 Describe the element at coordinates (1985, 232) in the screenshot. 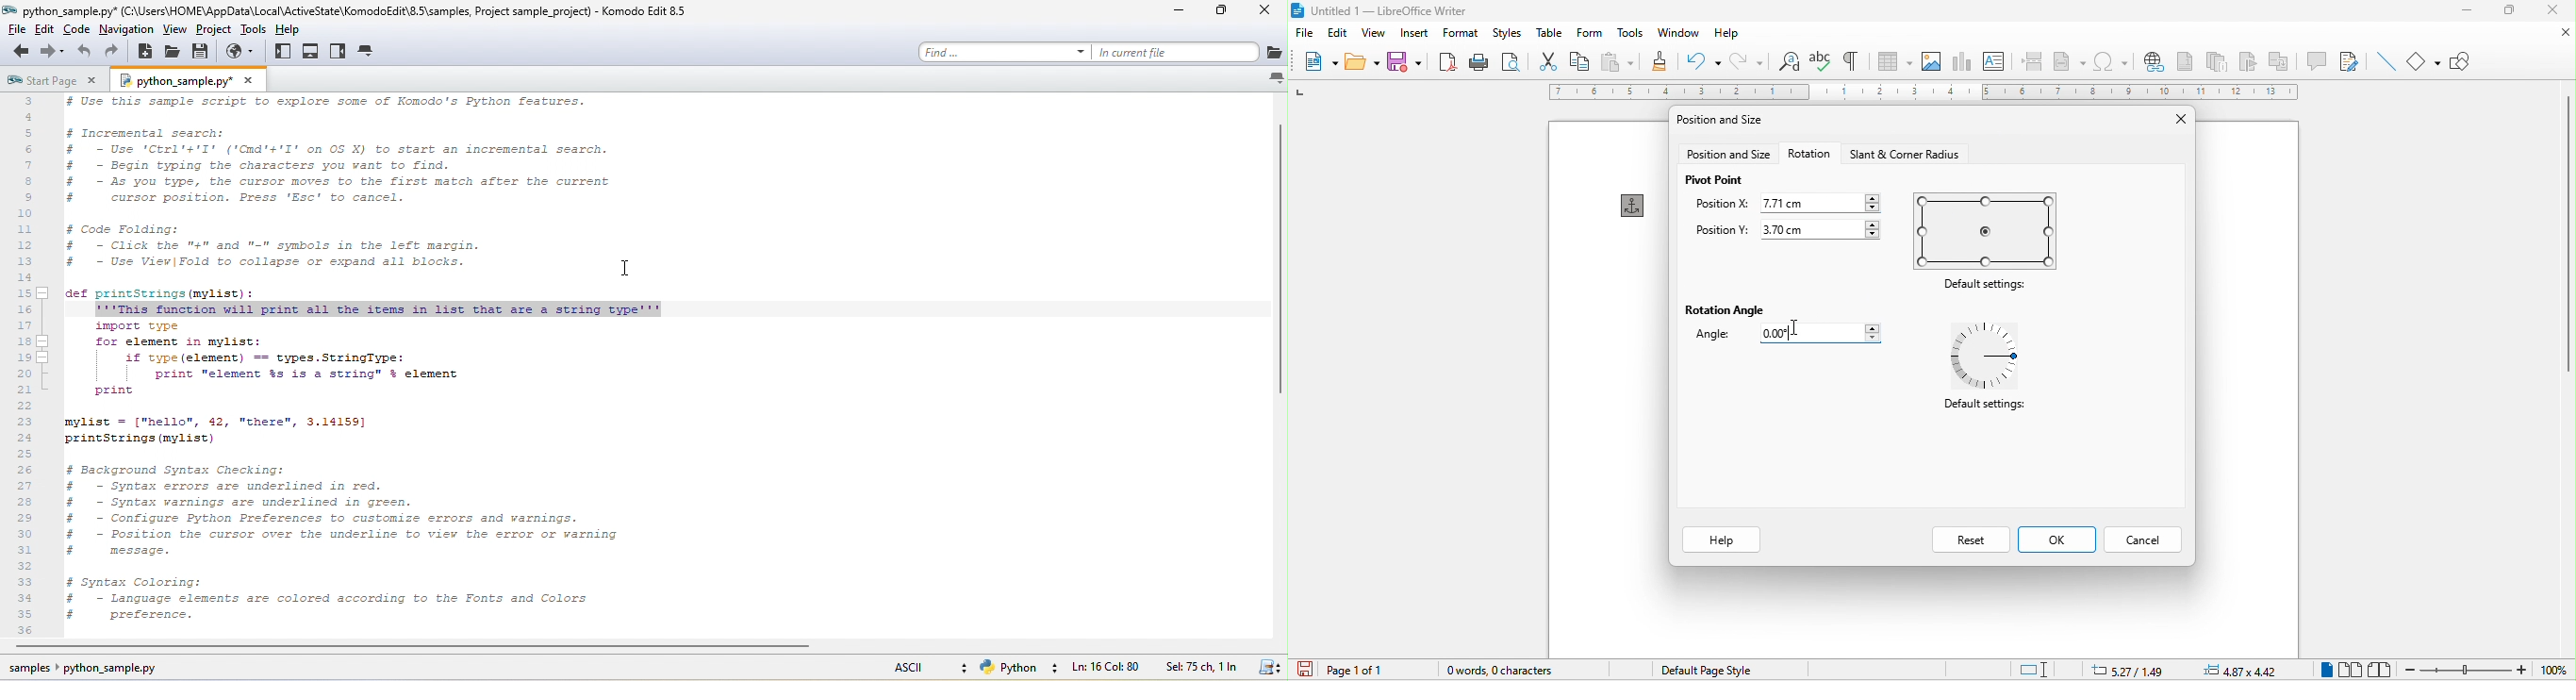

I see `default settings` at that location.